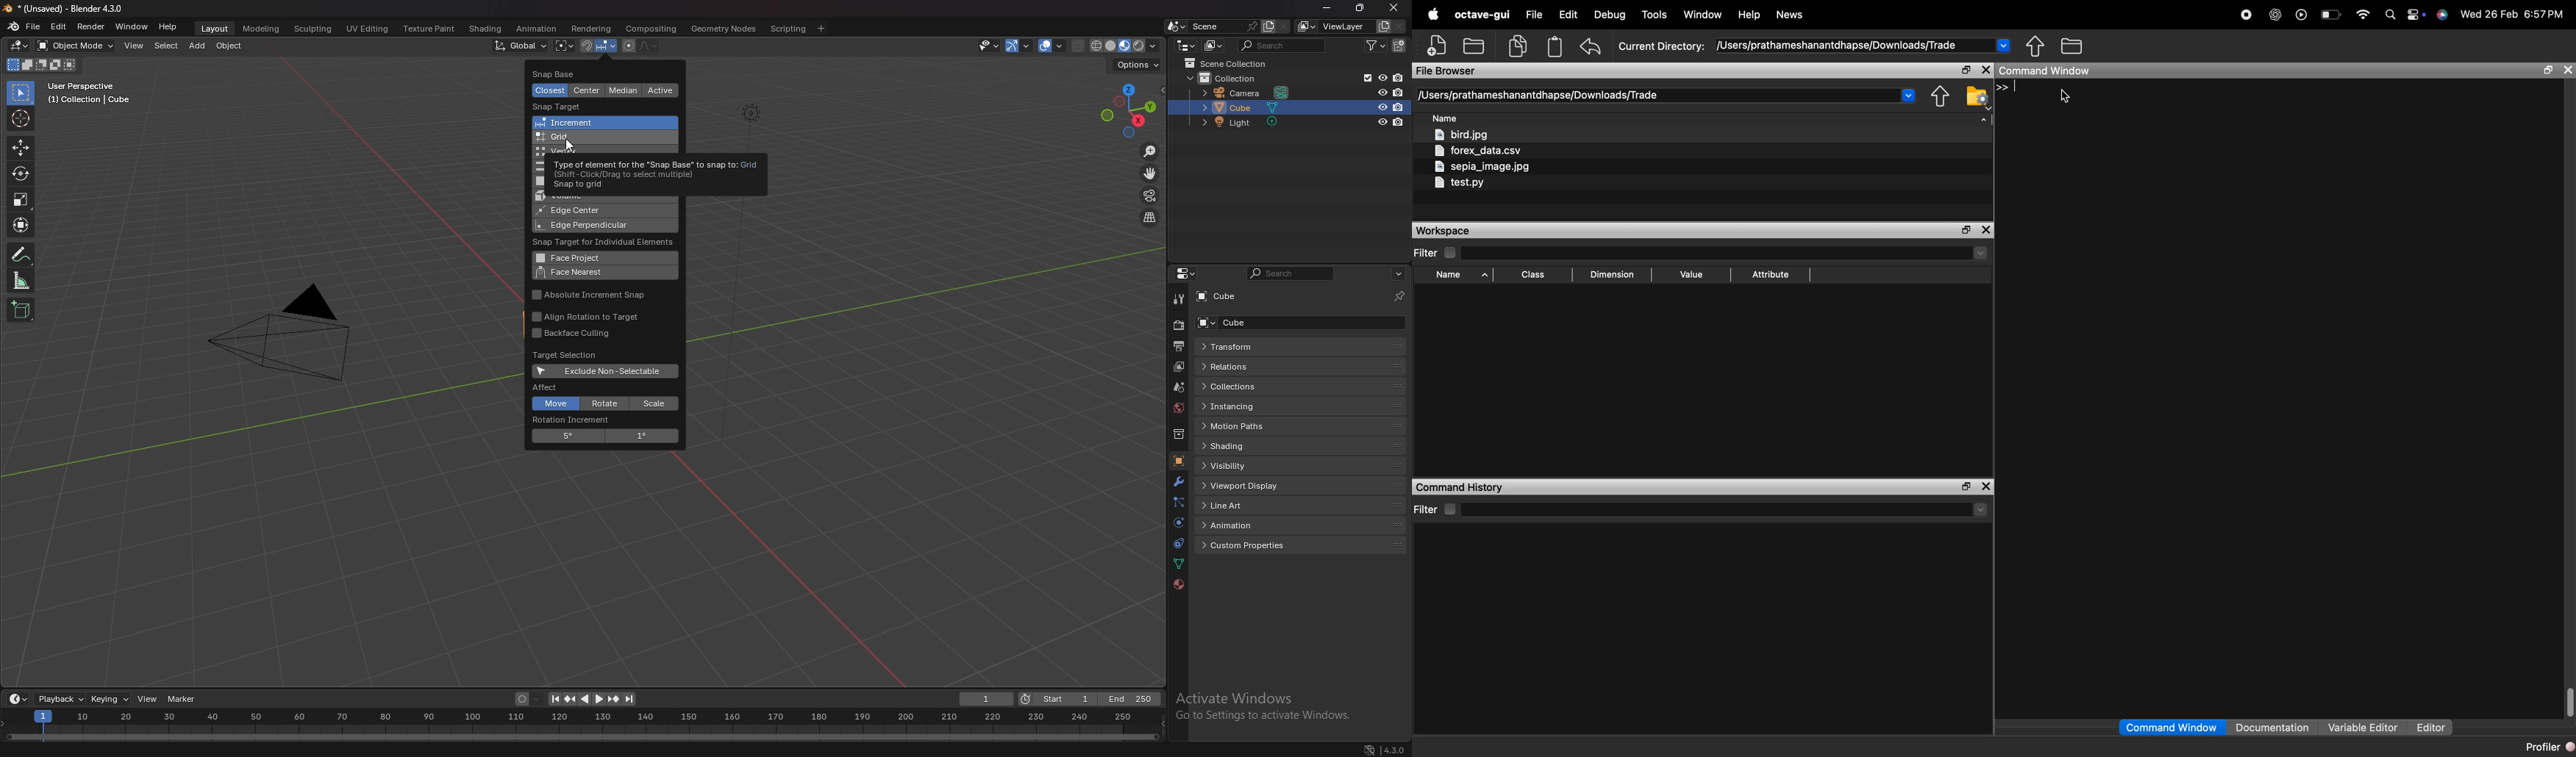 This screenshot has width=2576, height=784. What do you see at coordinates (215, 29) in the screenshot?
I see `layout` at bounding box center [215, 29].